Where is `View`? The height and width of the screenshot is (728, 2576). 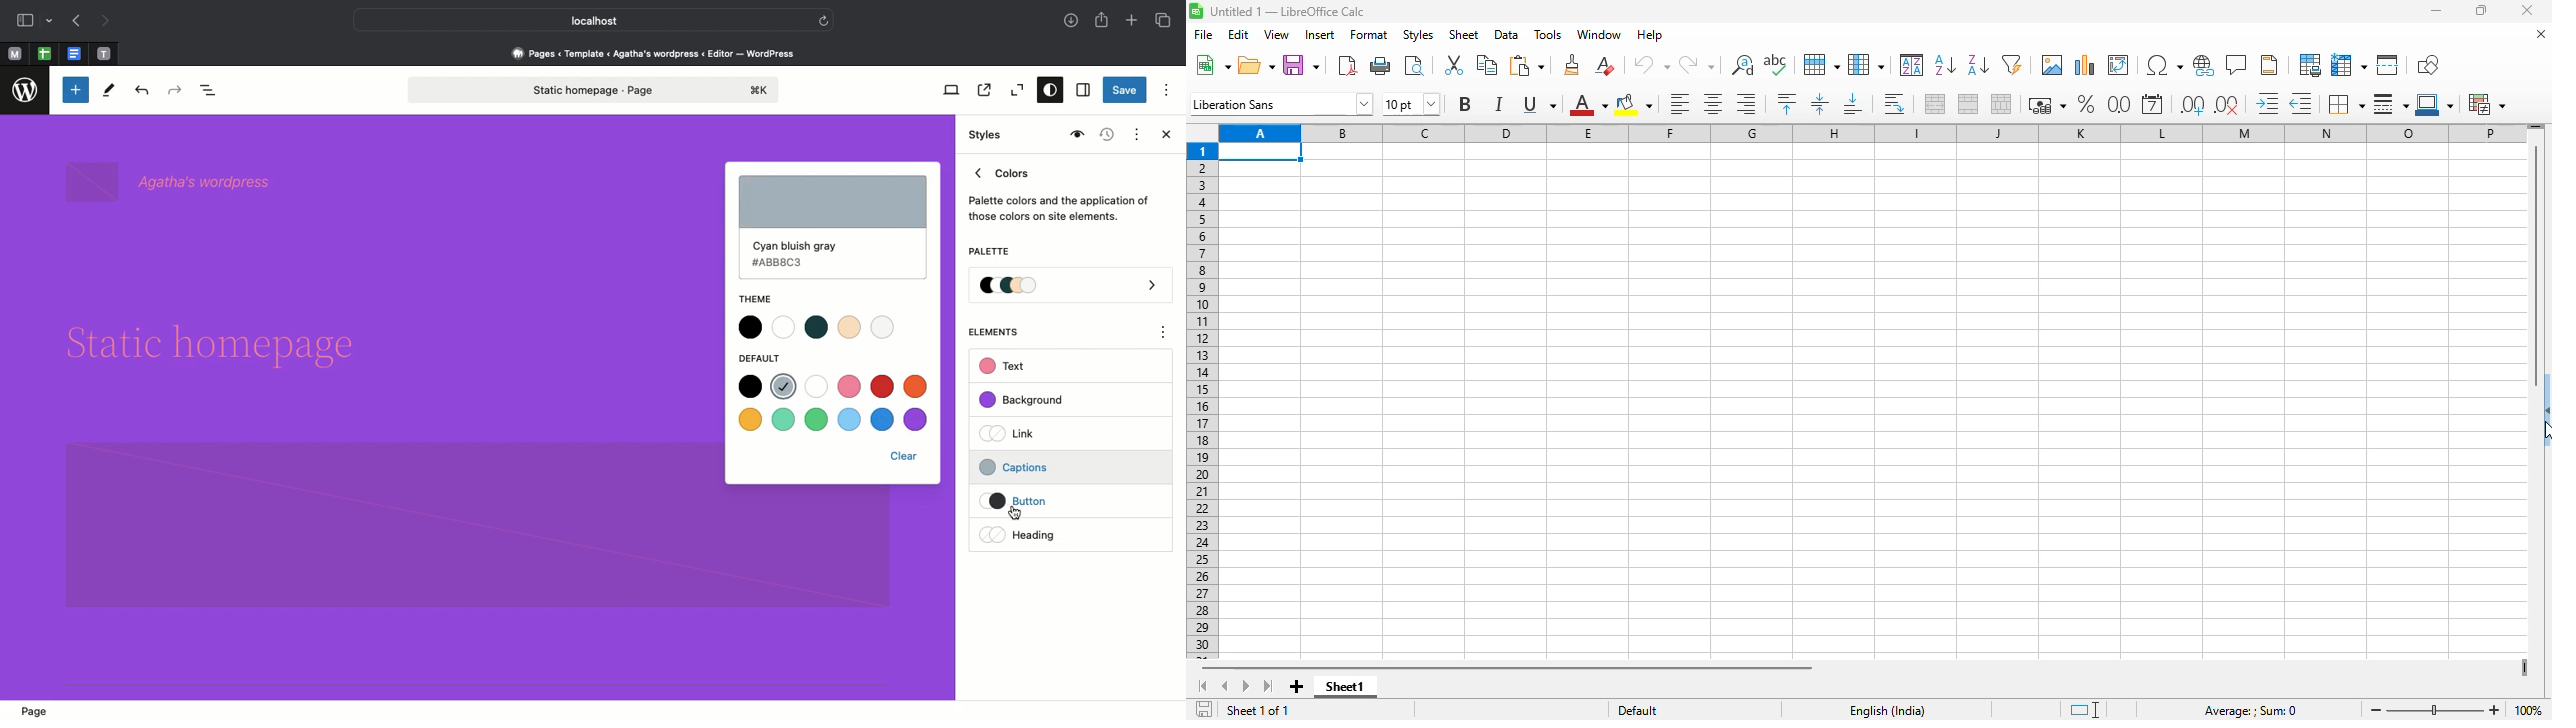
View is located at coordinates (948, 90).